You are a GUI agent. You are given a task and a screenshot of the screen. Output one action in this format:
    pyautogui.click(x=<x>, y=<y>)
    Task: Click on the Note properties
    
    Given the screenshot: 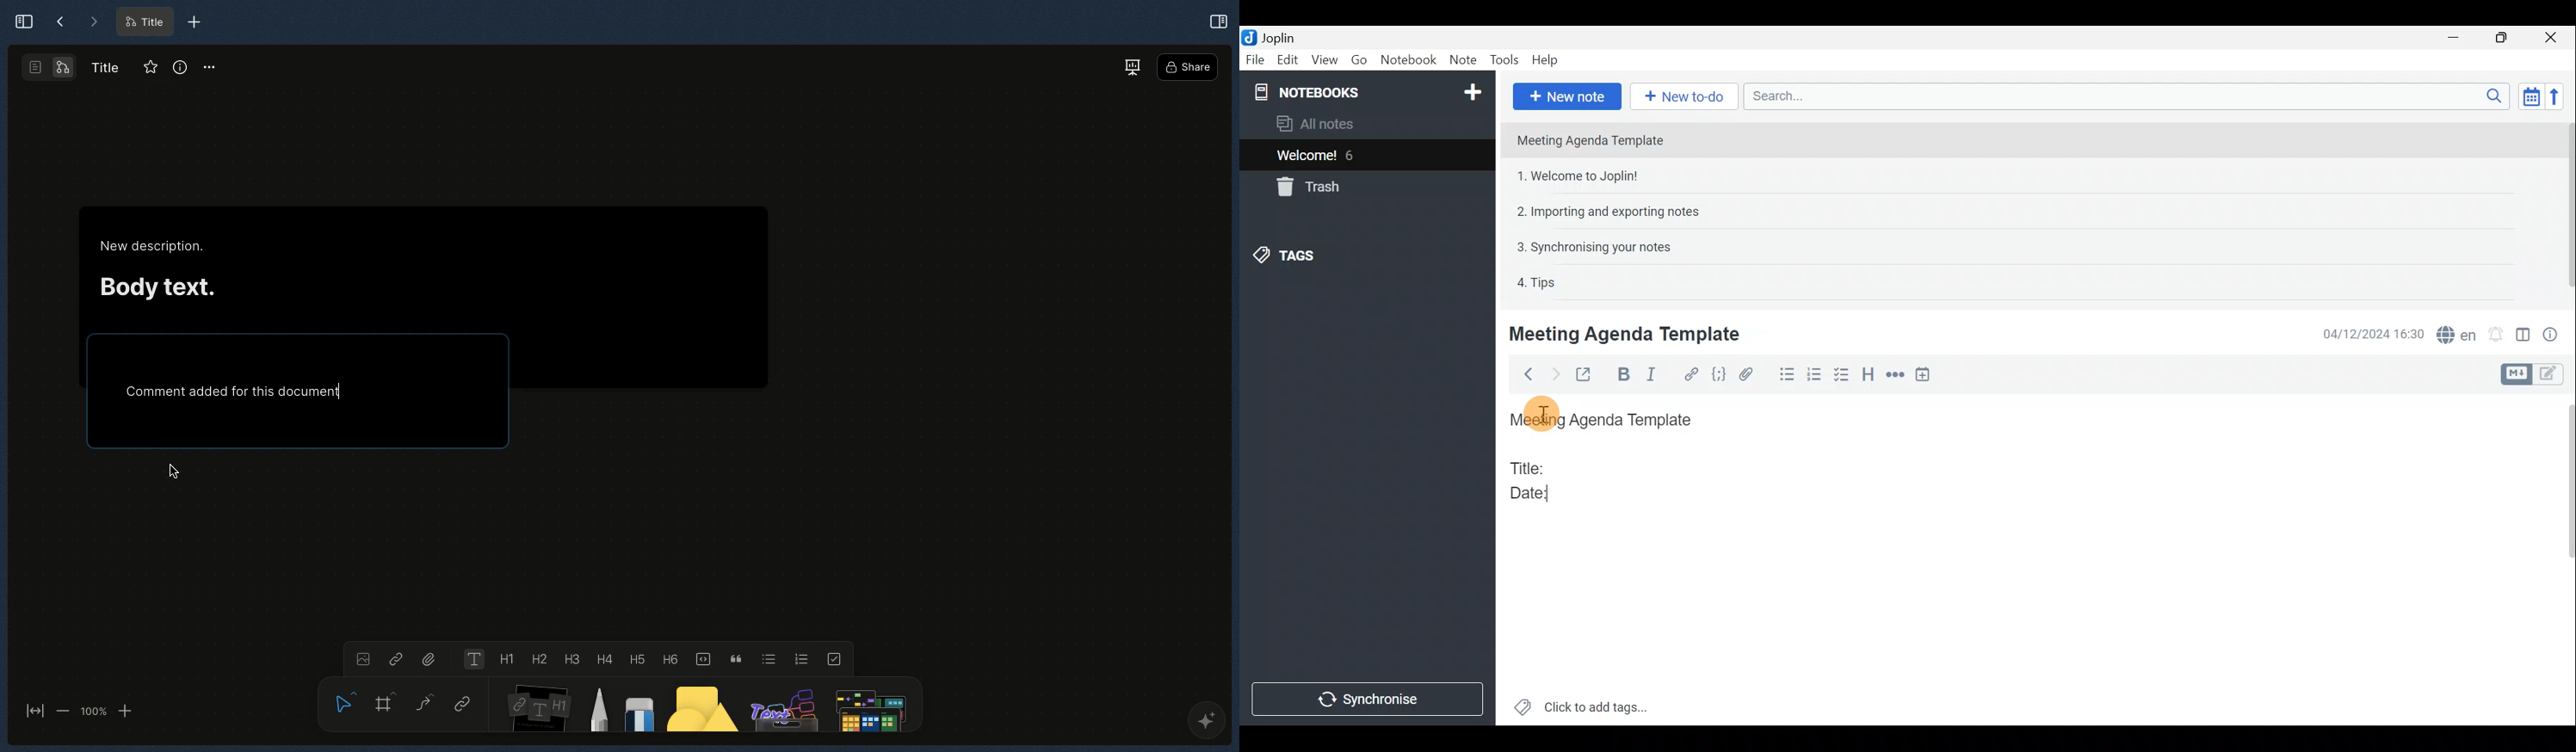 What is the action you would take?
    pyautogui.click(x=2556, y=334)
    